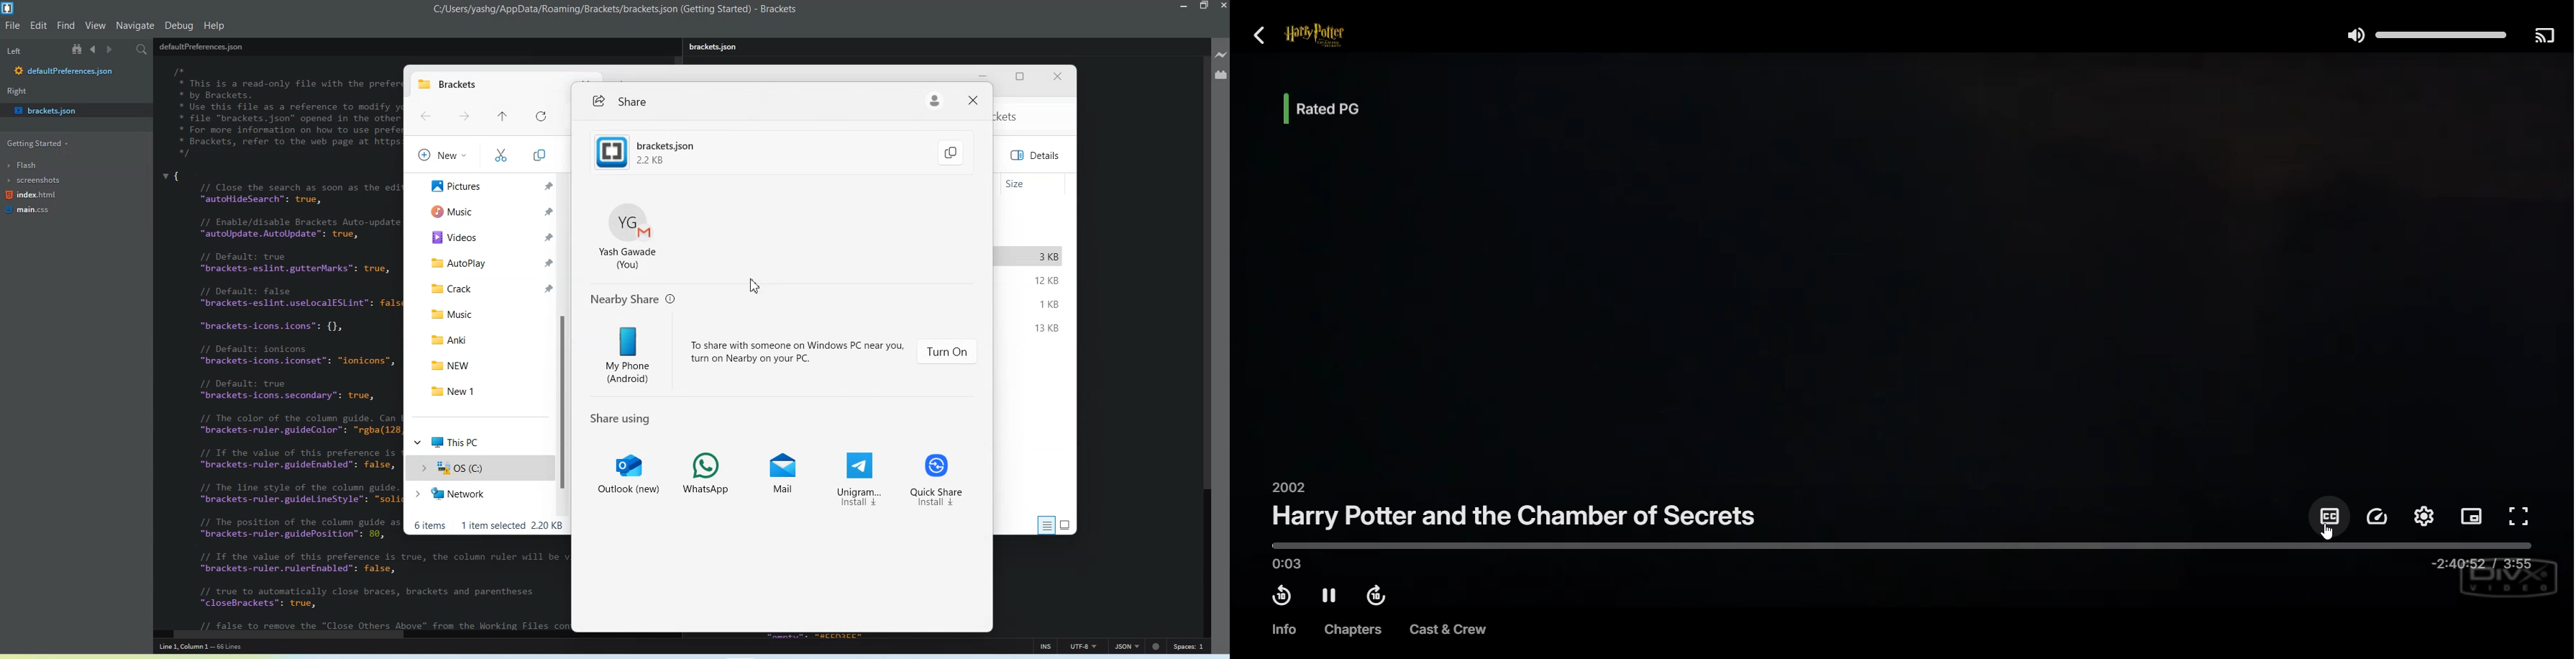 This screenshot has height=672, width=2576. Describe the element at coordinates (756, 287) in the screenshot. I see `Cursor` at that location.